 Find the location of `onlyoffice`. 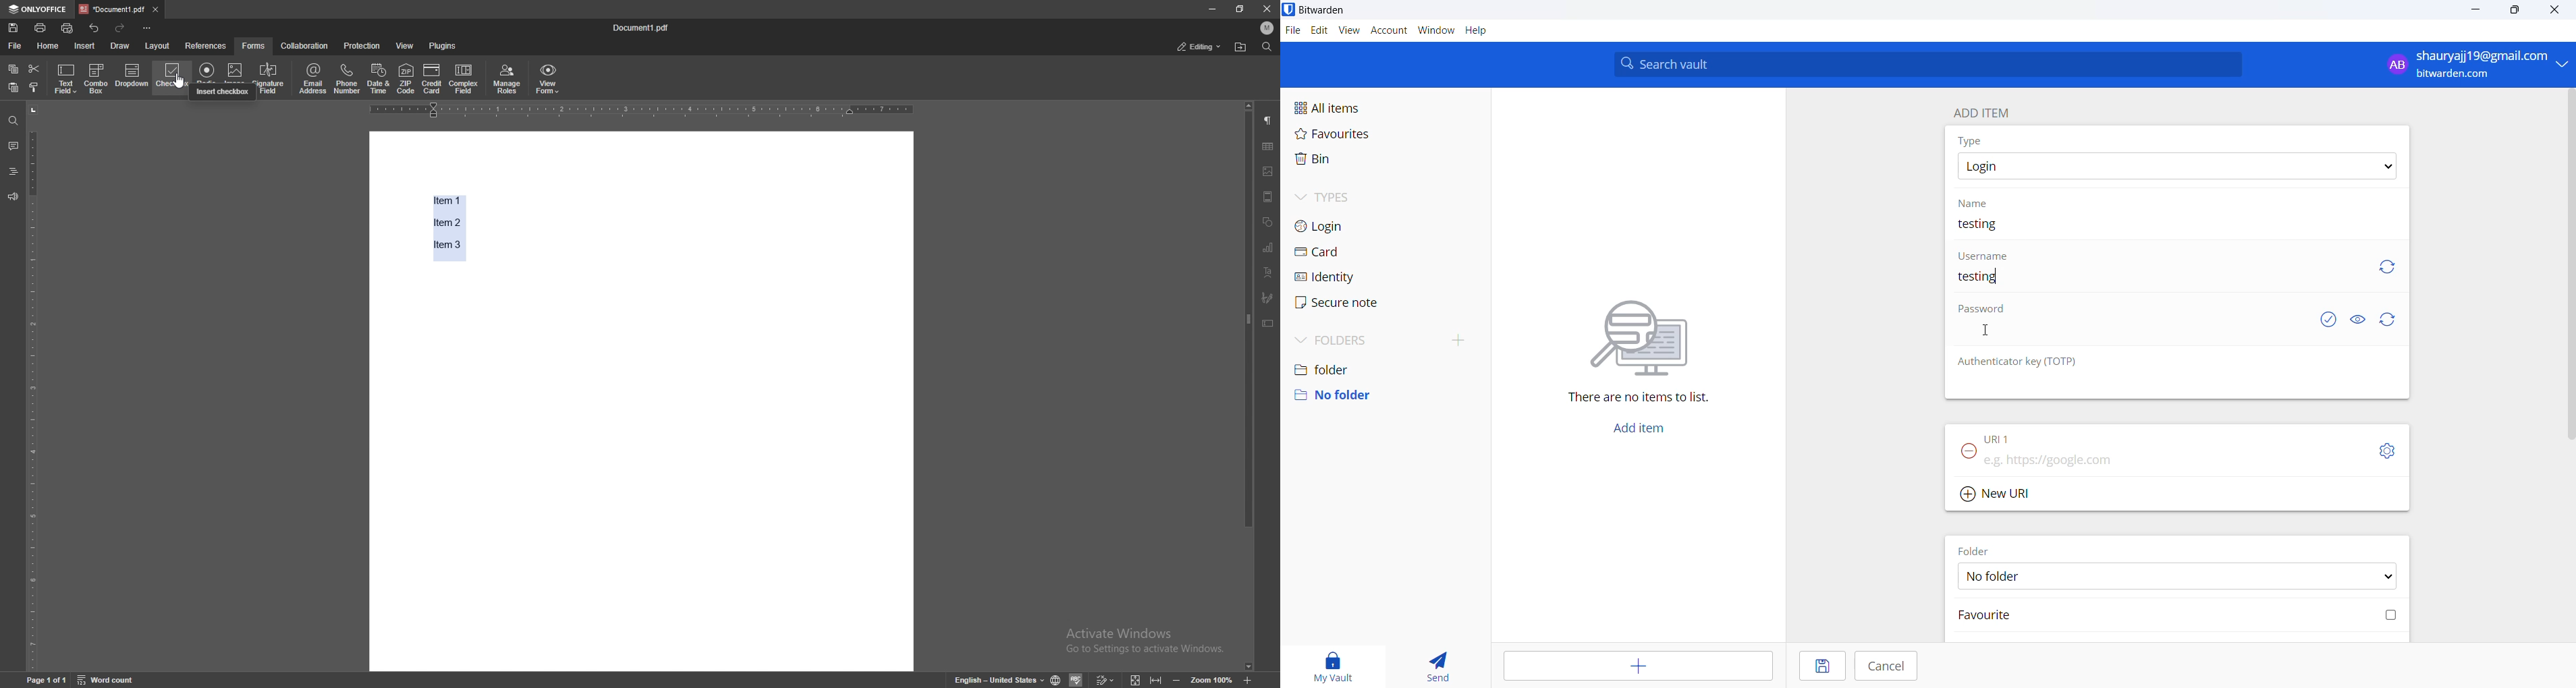

onlyoffice is located at coordinates (39, 9).